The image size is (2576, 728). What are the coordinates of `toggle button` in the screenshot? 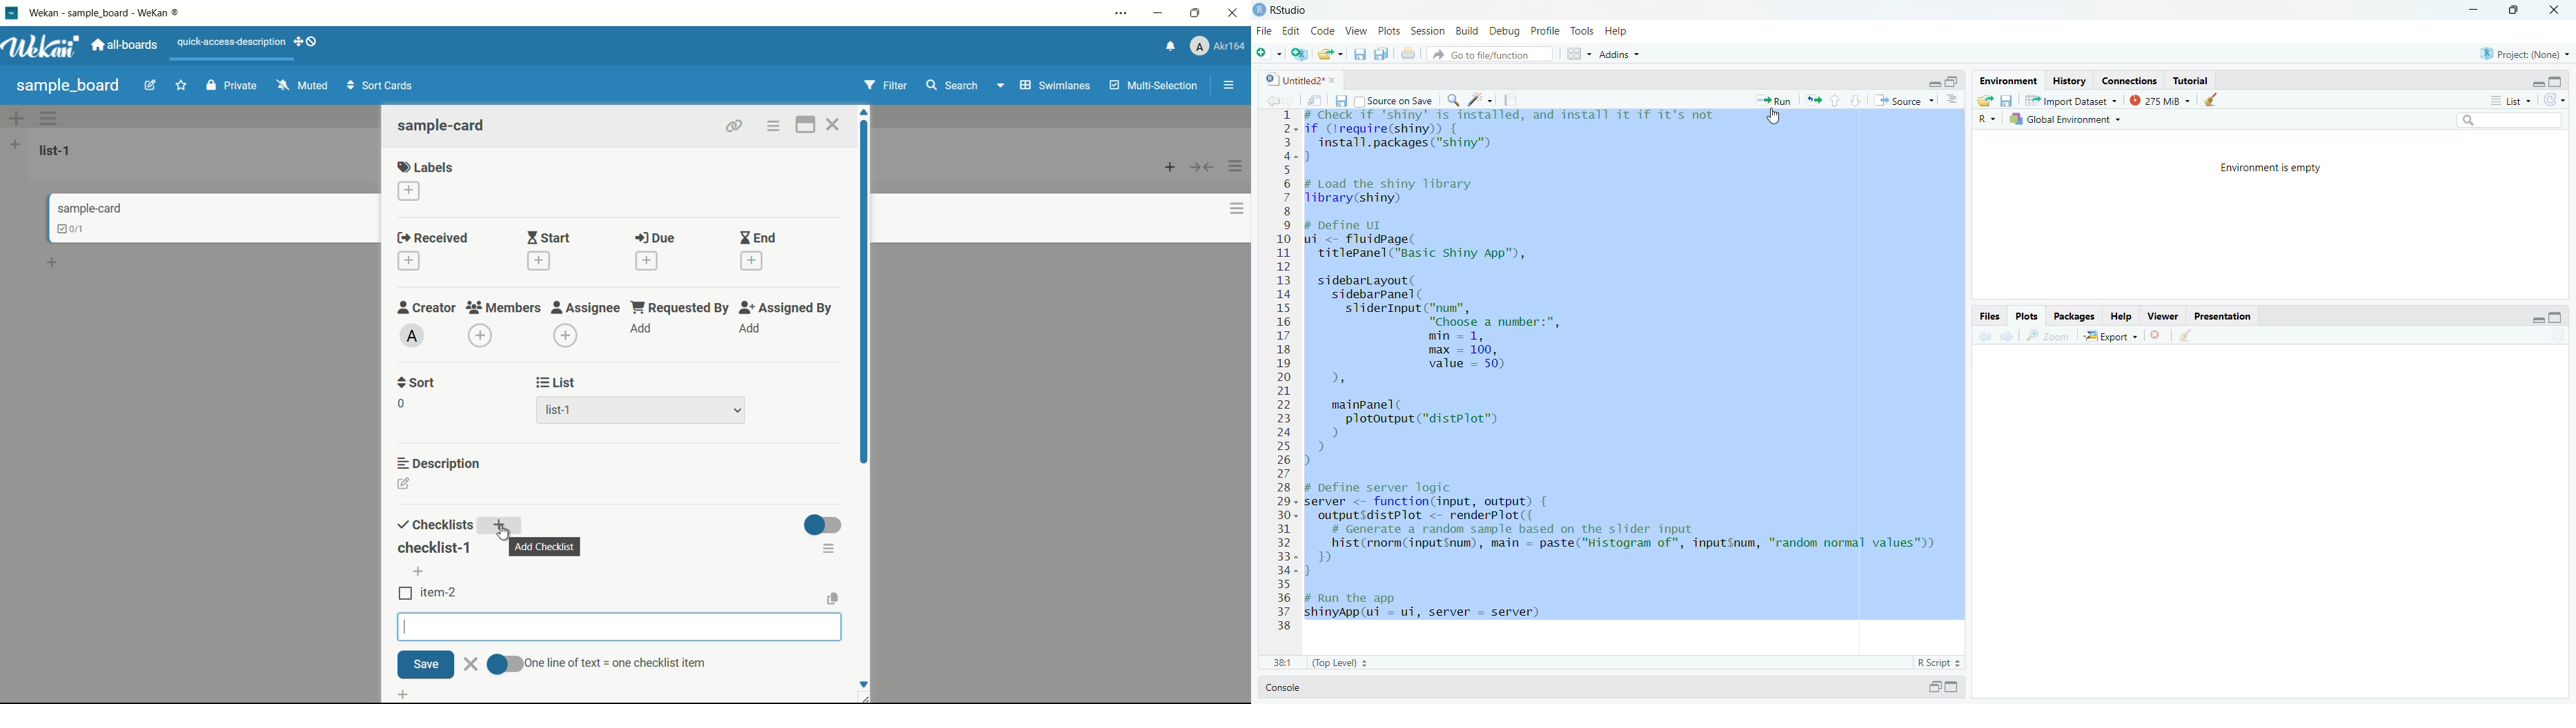 It's located at (824, 525).